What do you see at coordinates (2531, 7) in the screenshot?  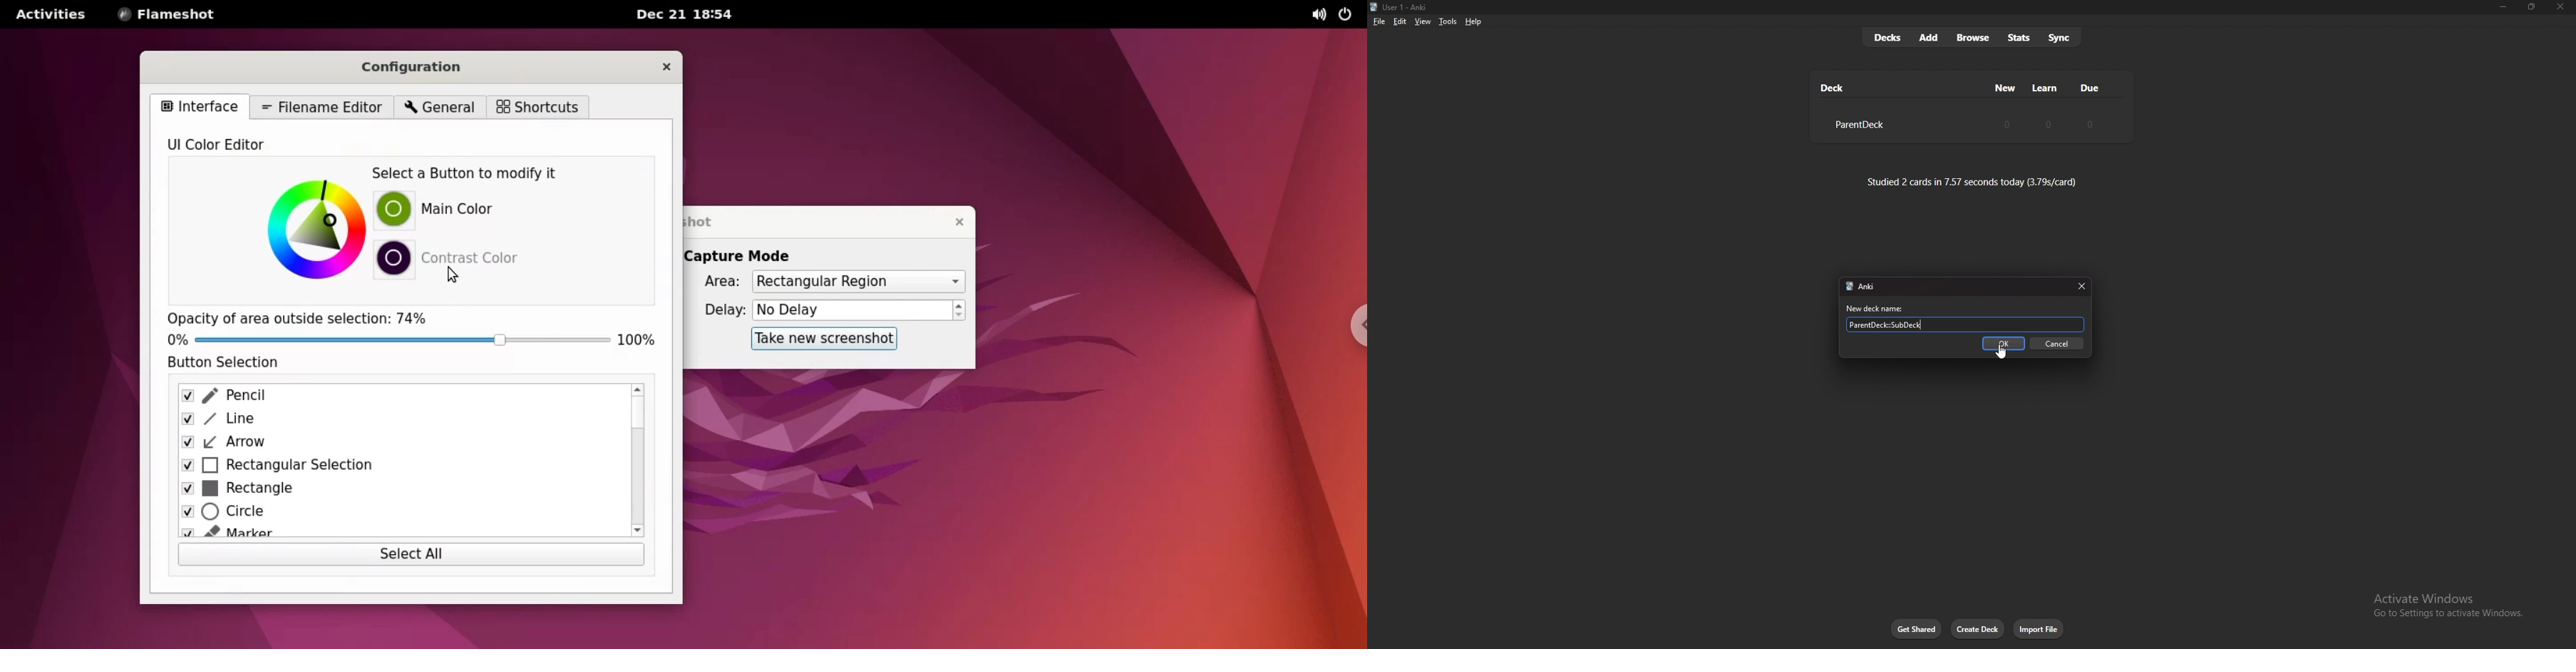 I see `Maximize/resize` at bounding box center [2531, 7].